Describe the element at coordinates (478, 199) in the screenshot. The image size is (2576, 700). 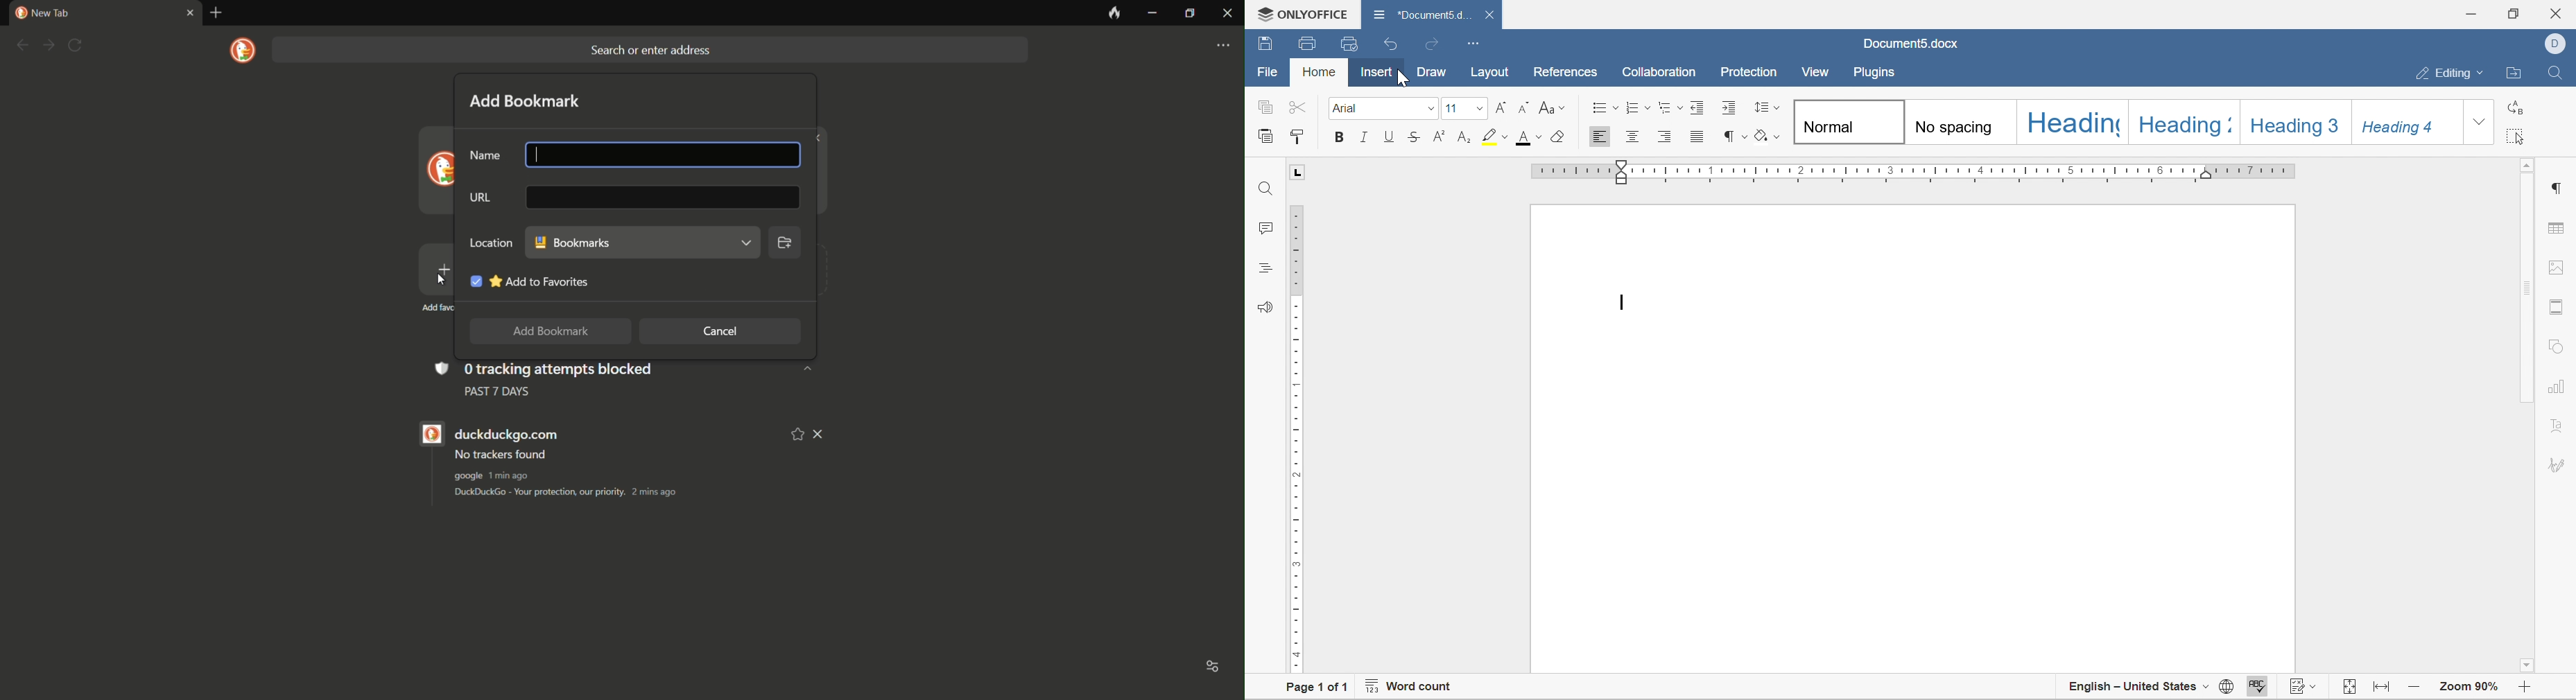
I see `URL` at that location.